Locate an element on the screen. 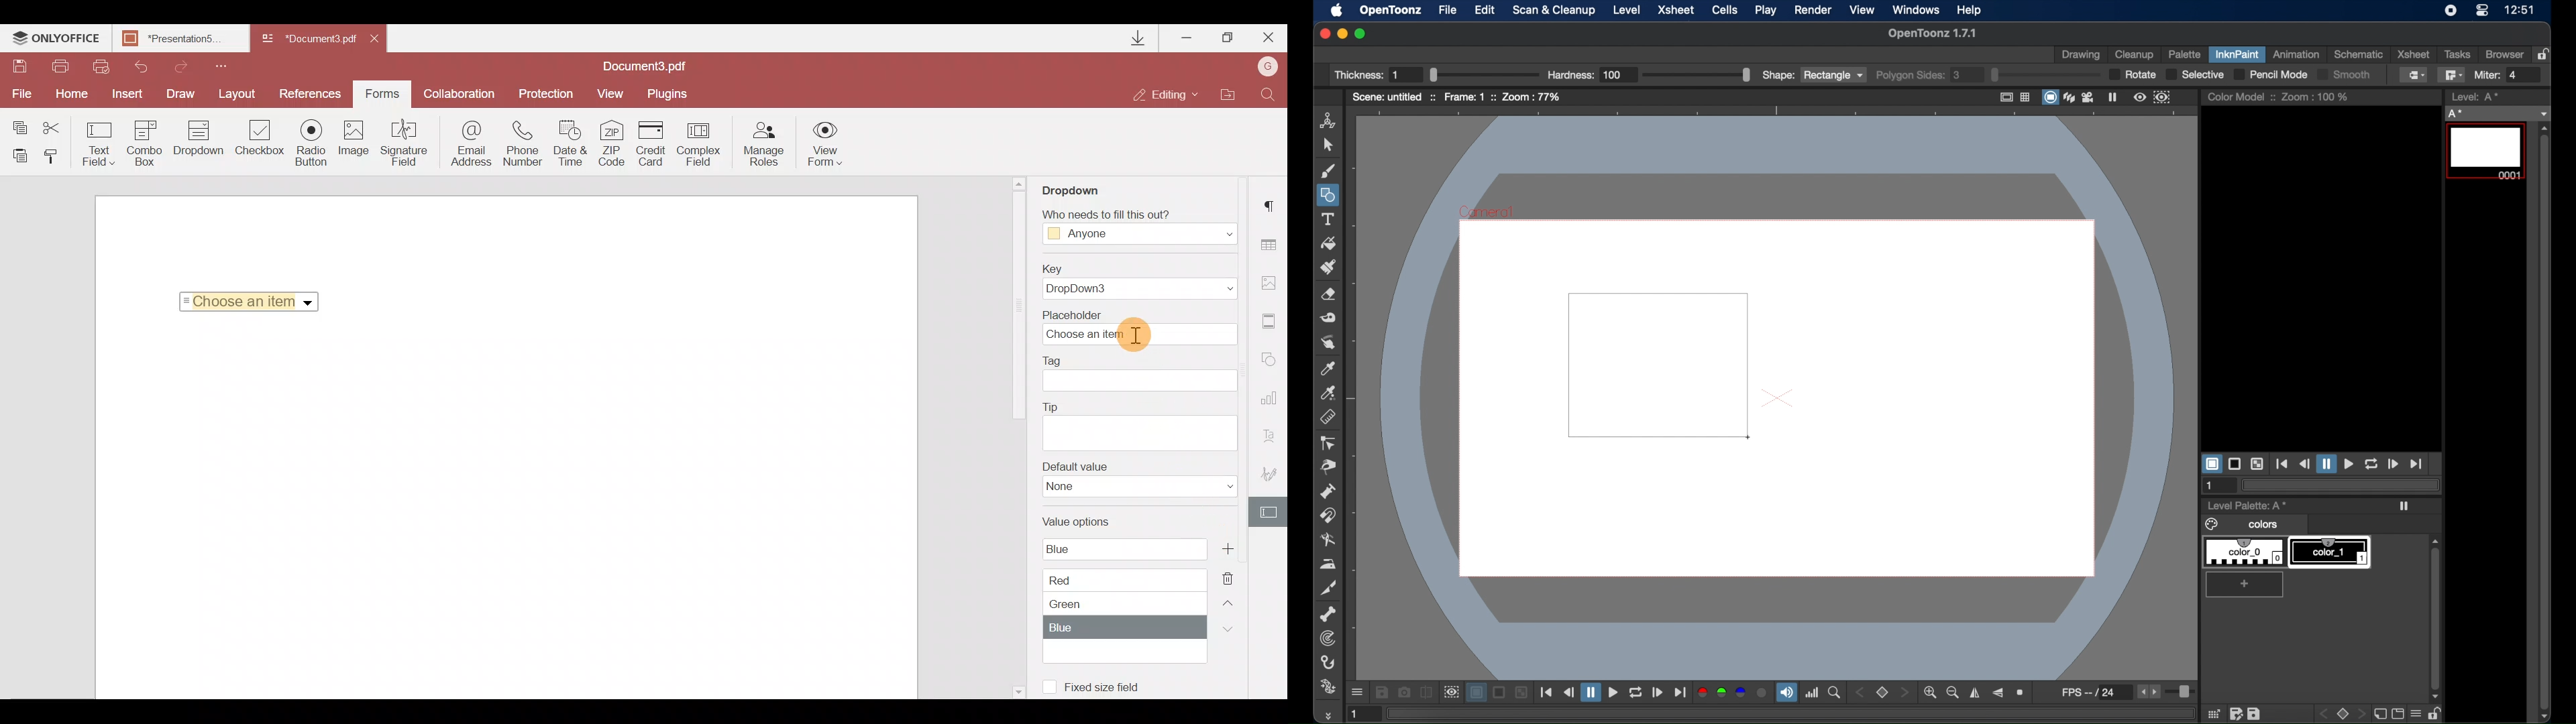 The width and height of the screenshot is (2576, 728). Fill Access is located at coordinates (1136, 227).